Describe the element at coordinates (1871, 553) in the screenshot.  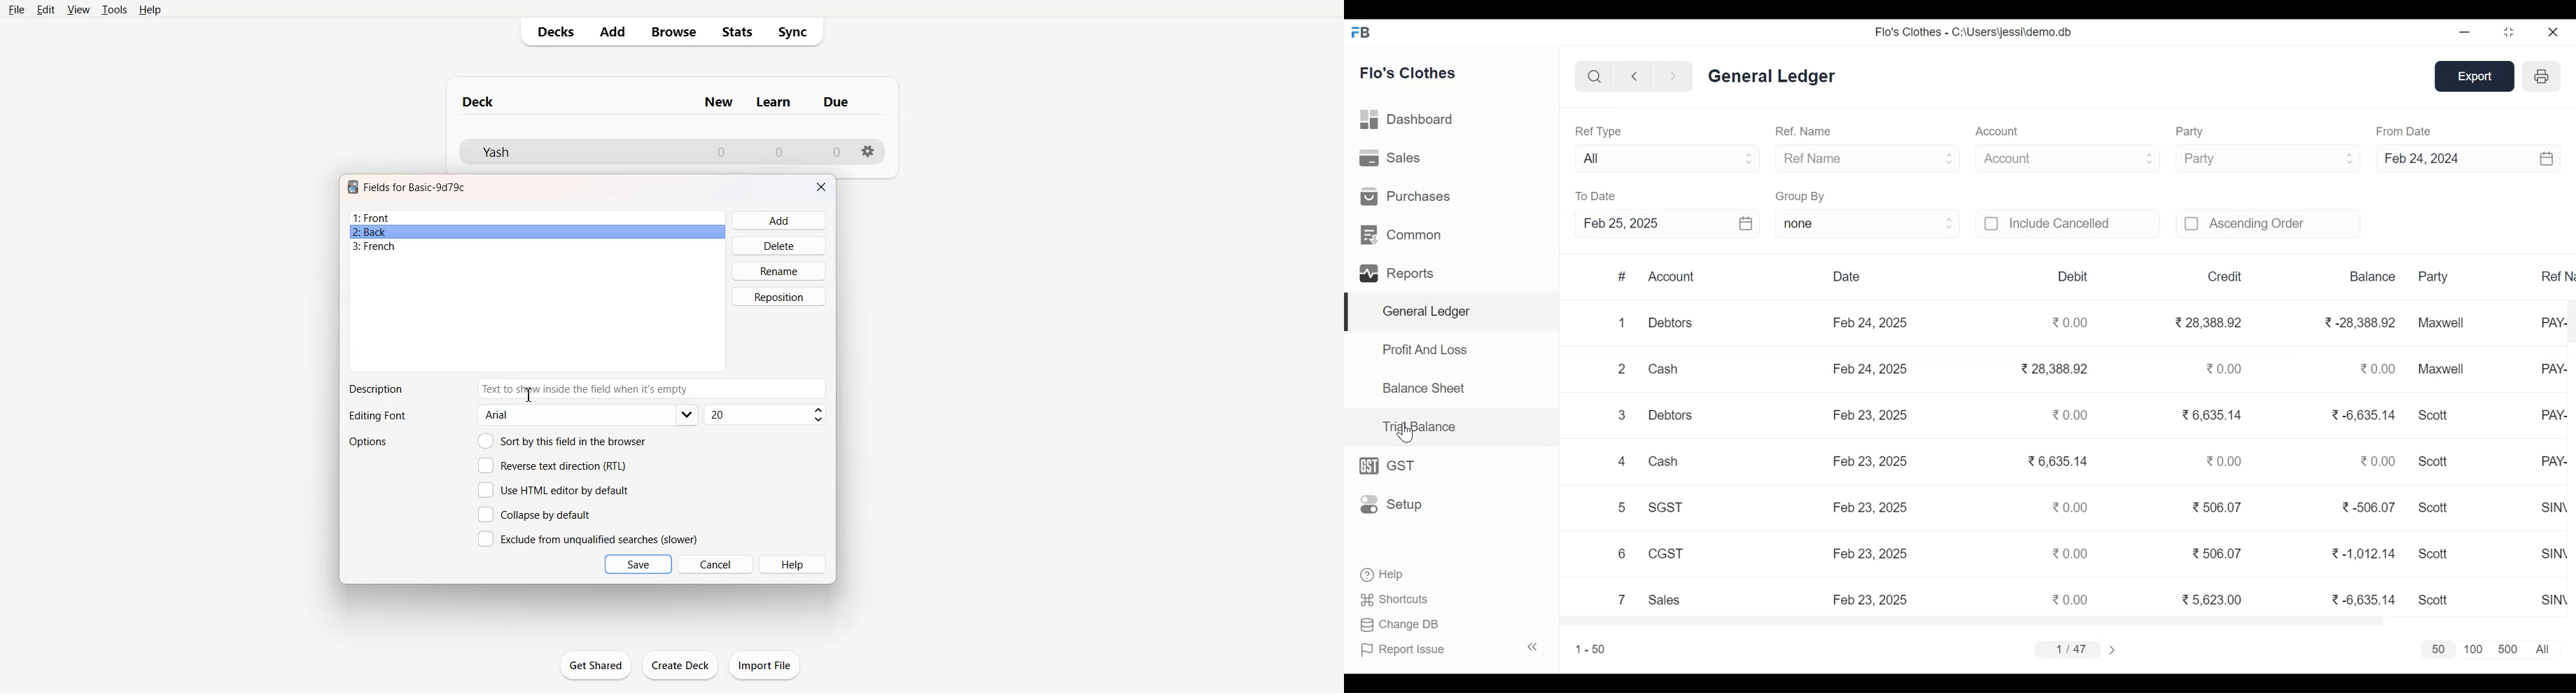
I see `Feb 23, 2025` at that location.